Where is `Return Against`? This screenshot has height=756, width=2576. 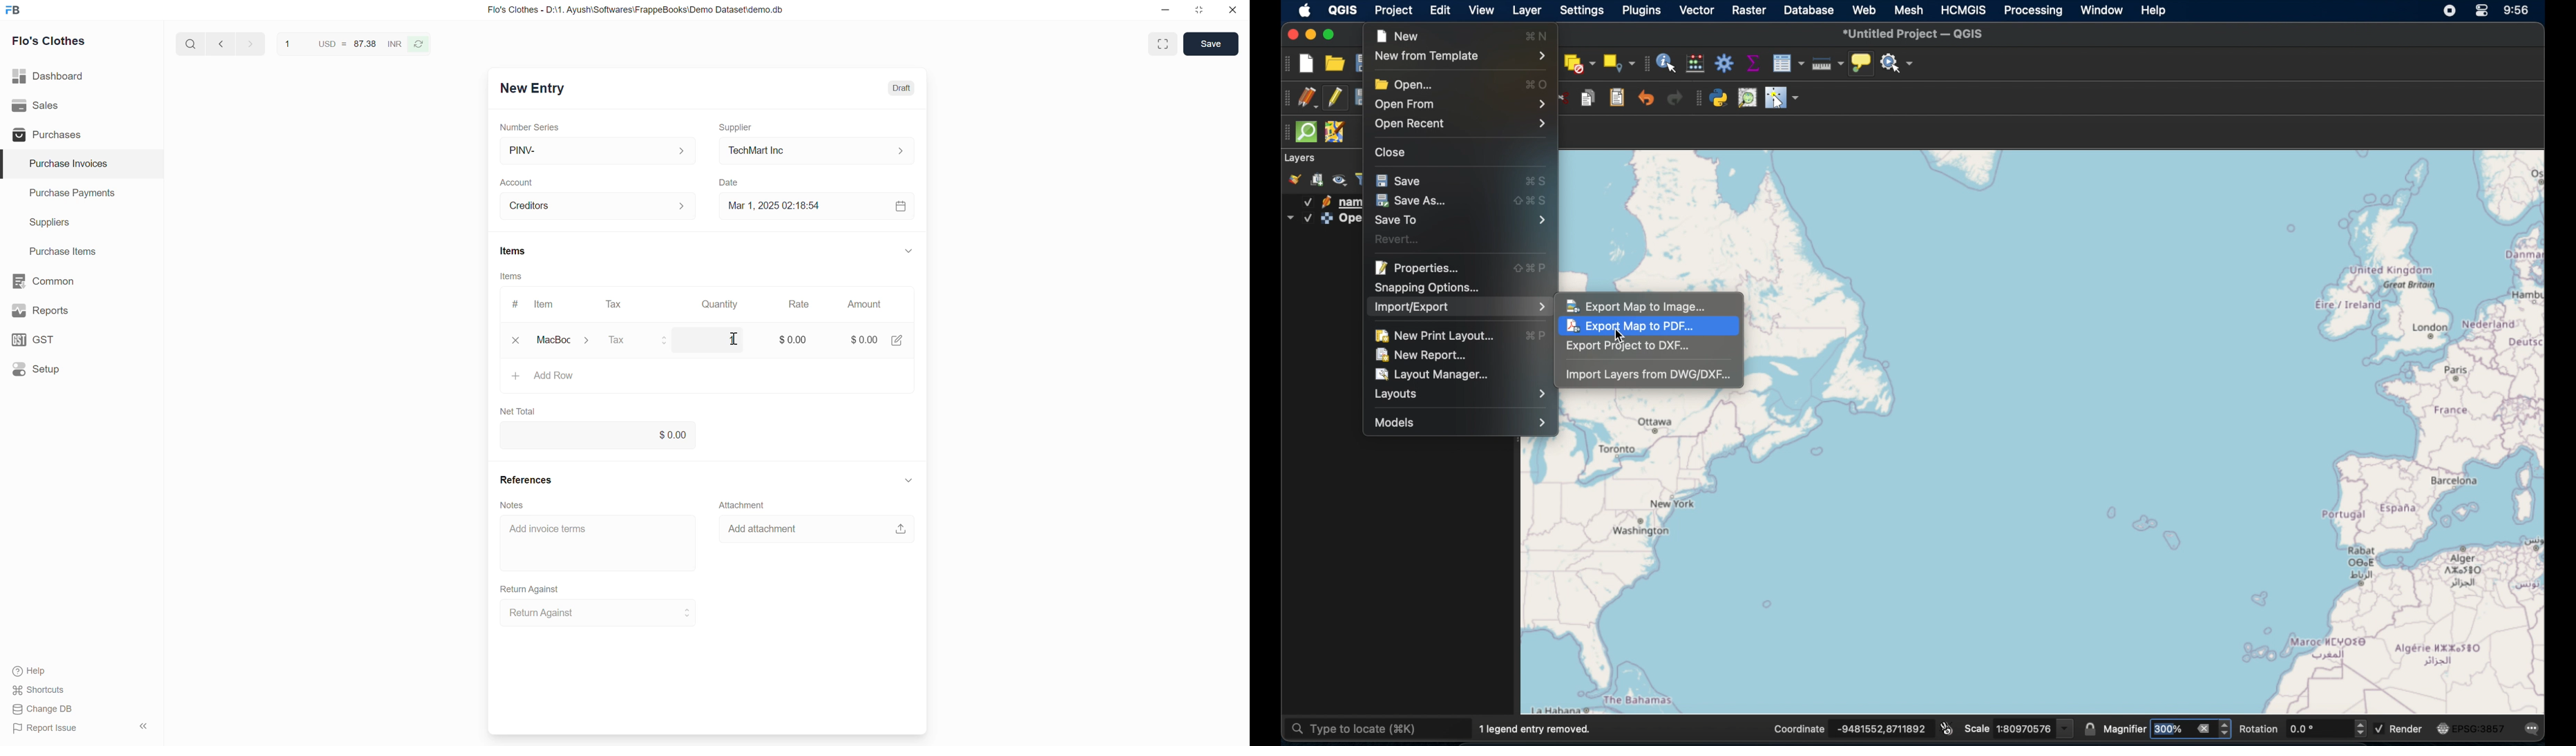
Return Against is located at coordinates (599, 613).